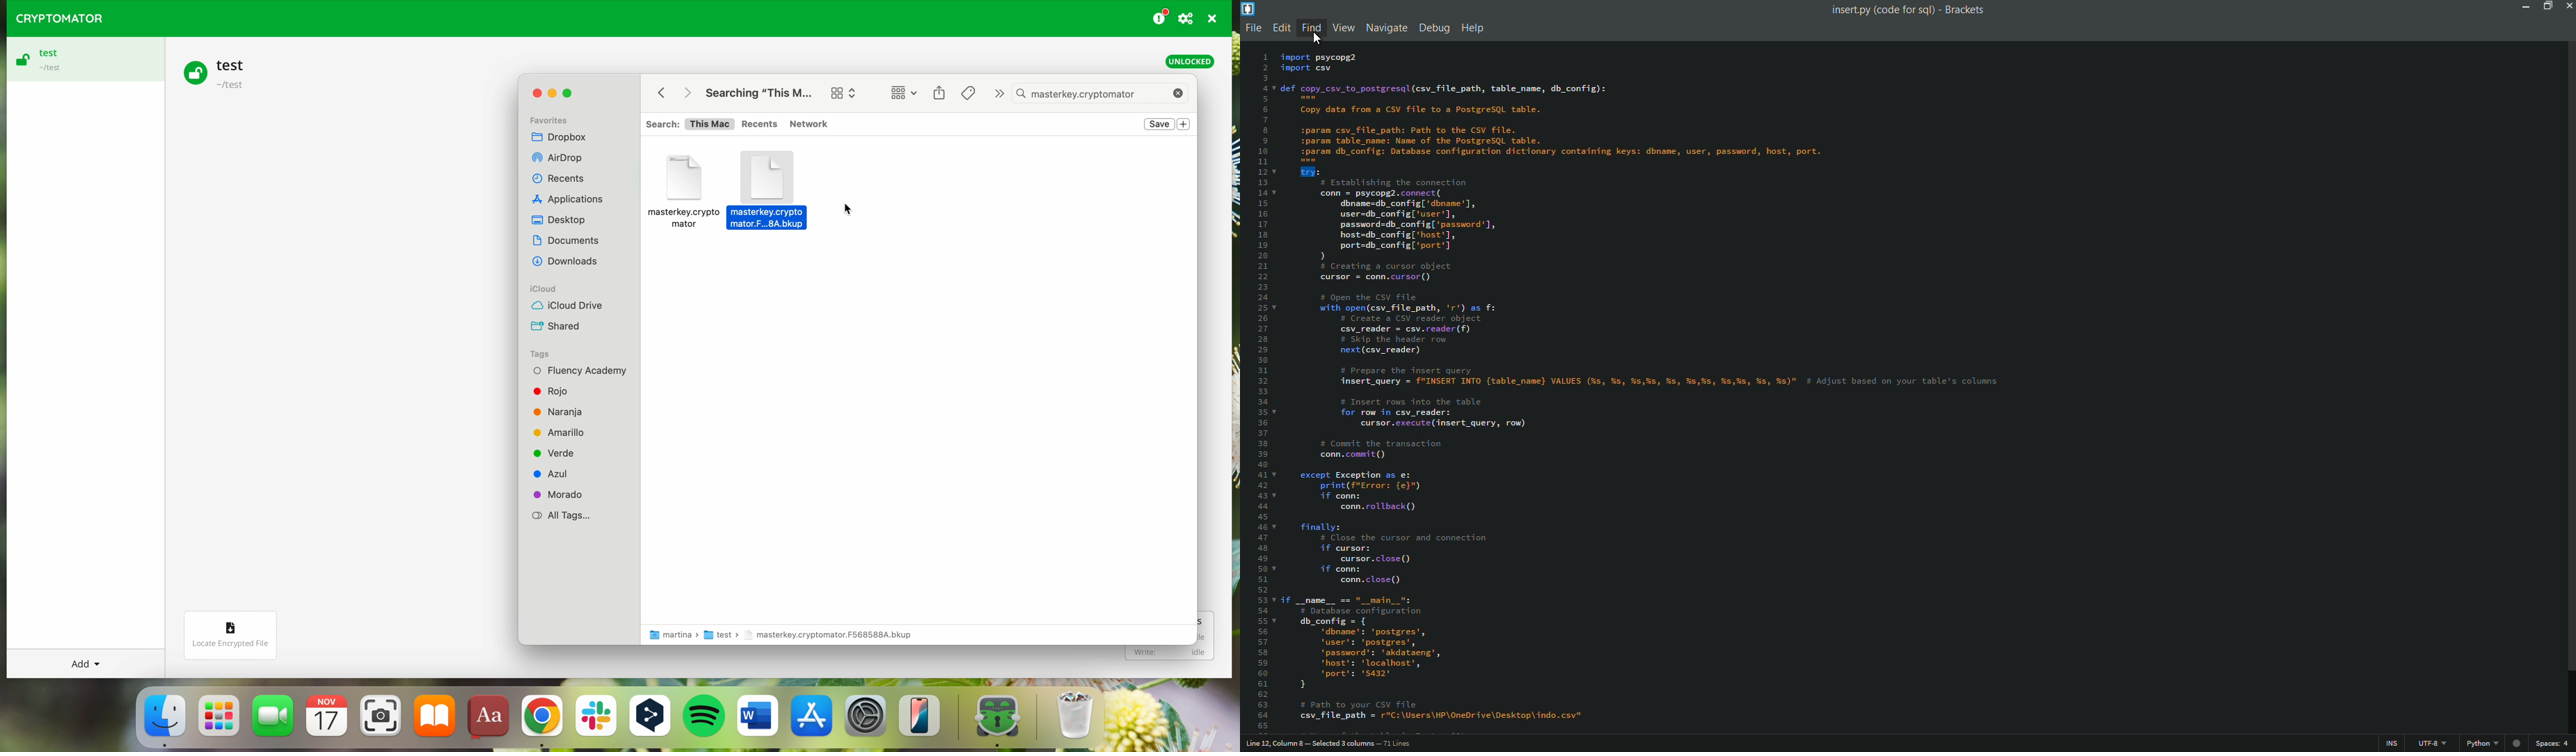  I want to click on Fluency Academy, so click(581, 371).